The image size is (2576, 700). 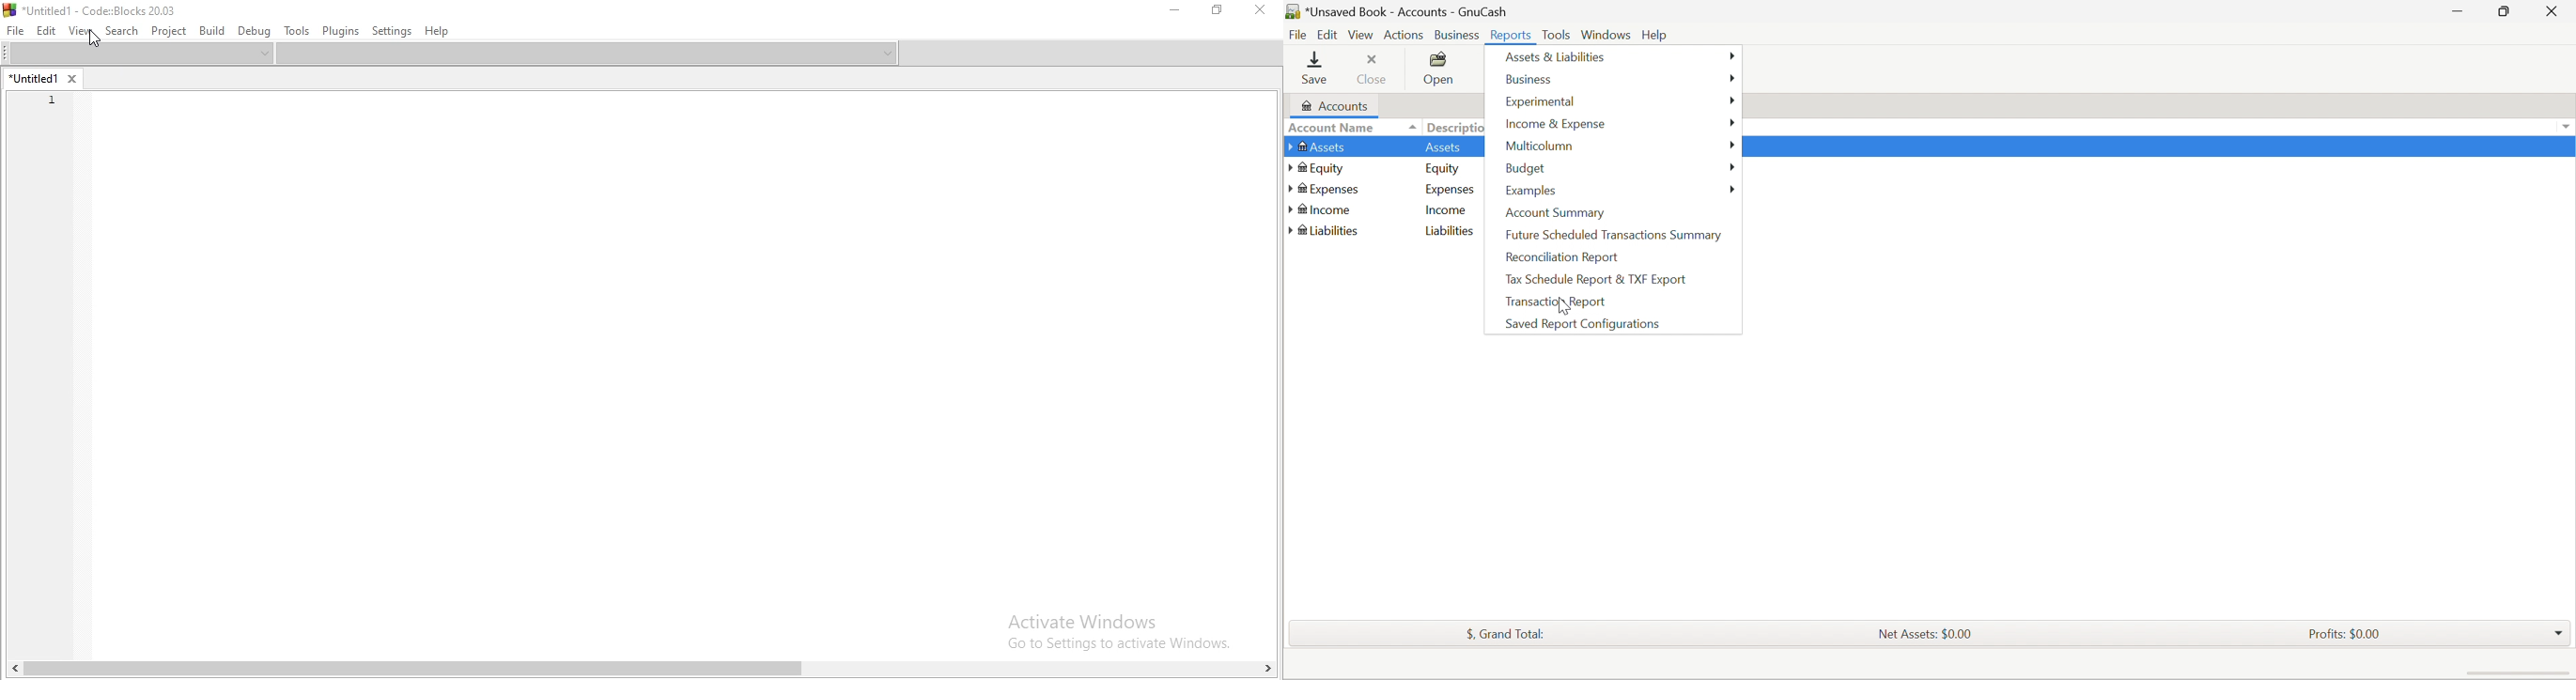 I want to click on More, so click(x=1735, y=186).